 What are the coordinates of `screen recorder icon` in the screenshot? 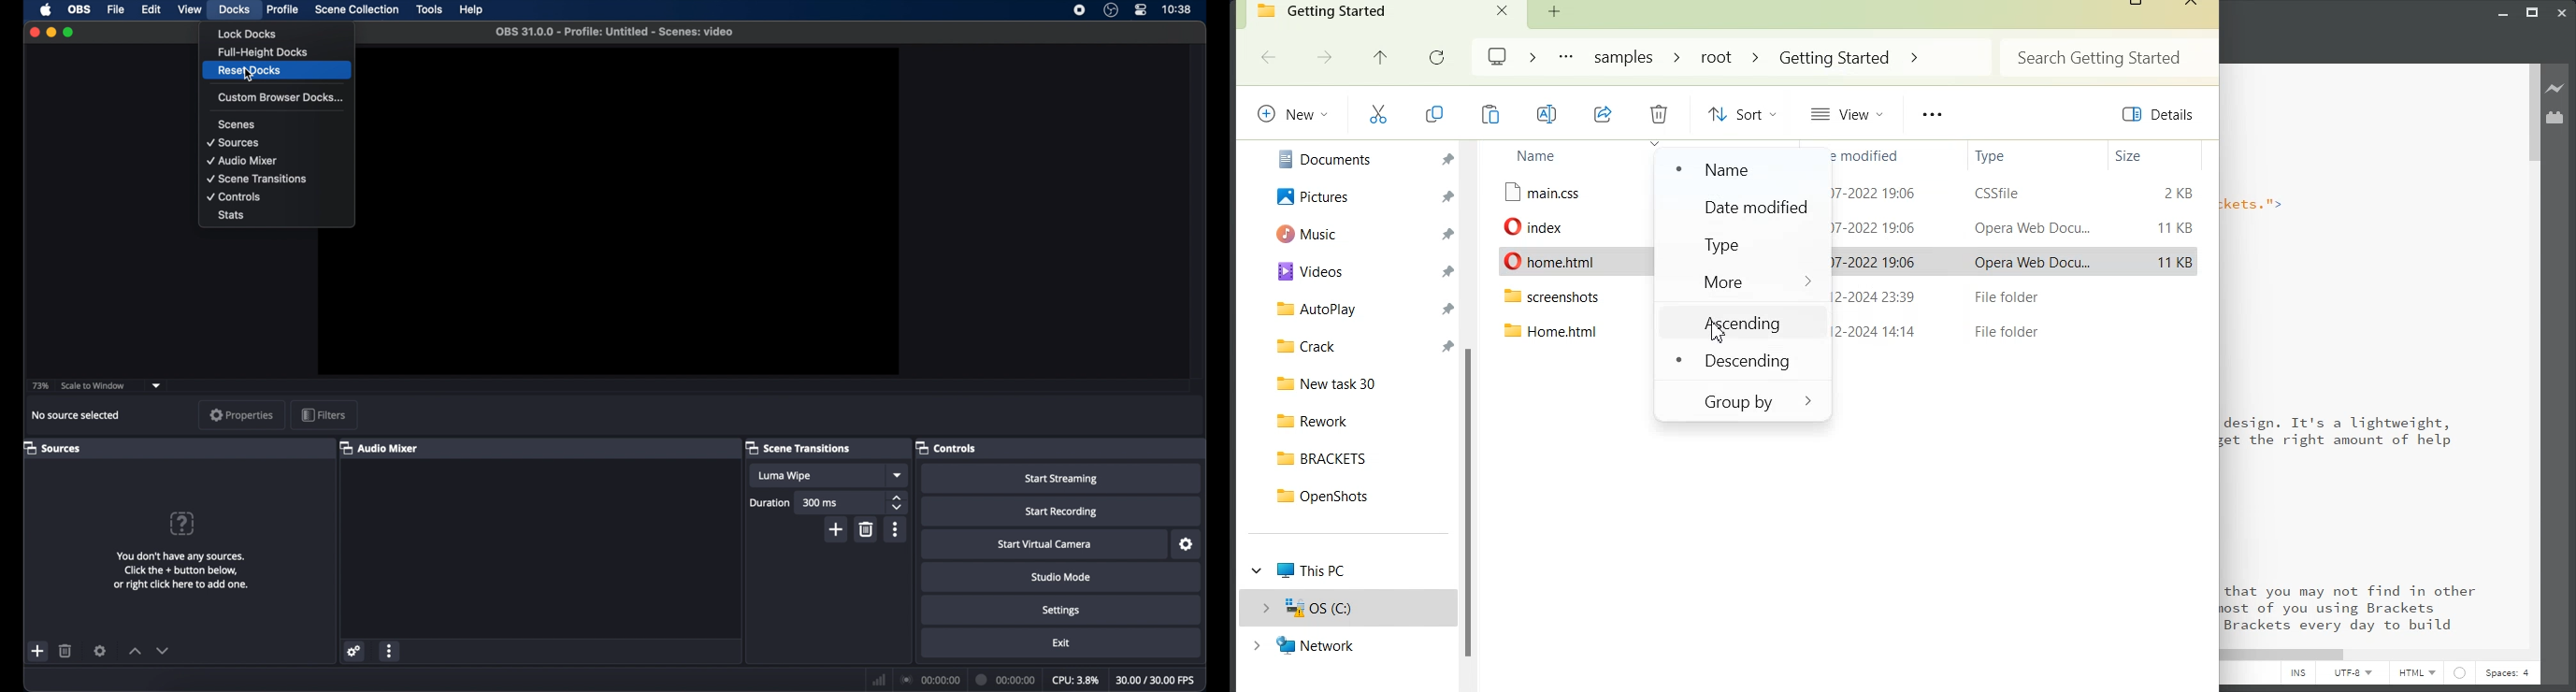 It's located at (1080, 10).